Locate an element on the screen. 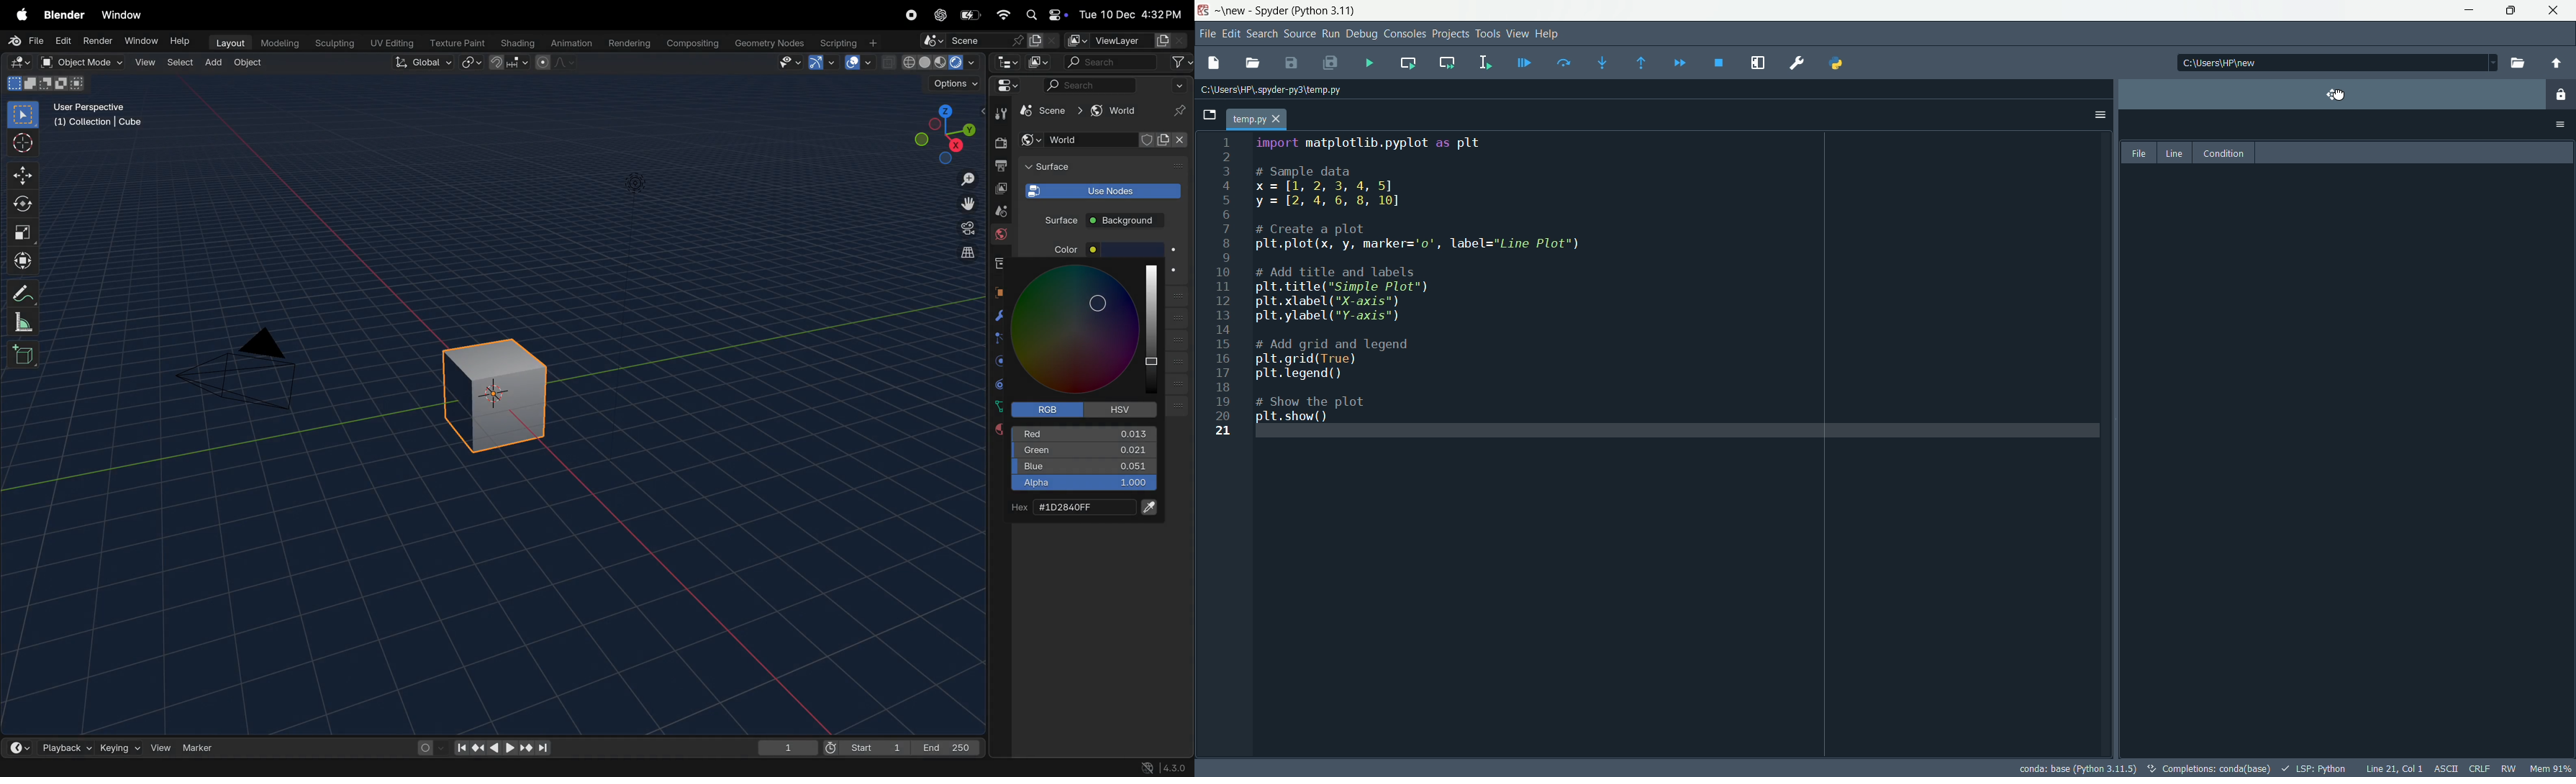 The image size is (2576, 784). file menu is located at coordinates (1206, 32).